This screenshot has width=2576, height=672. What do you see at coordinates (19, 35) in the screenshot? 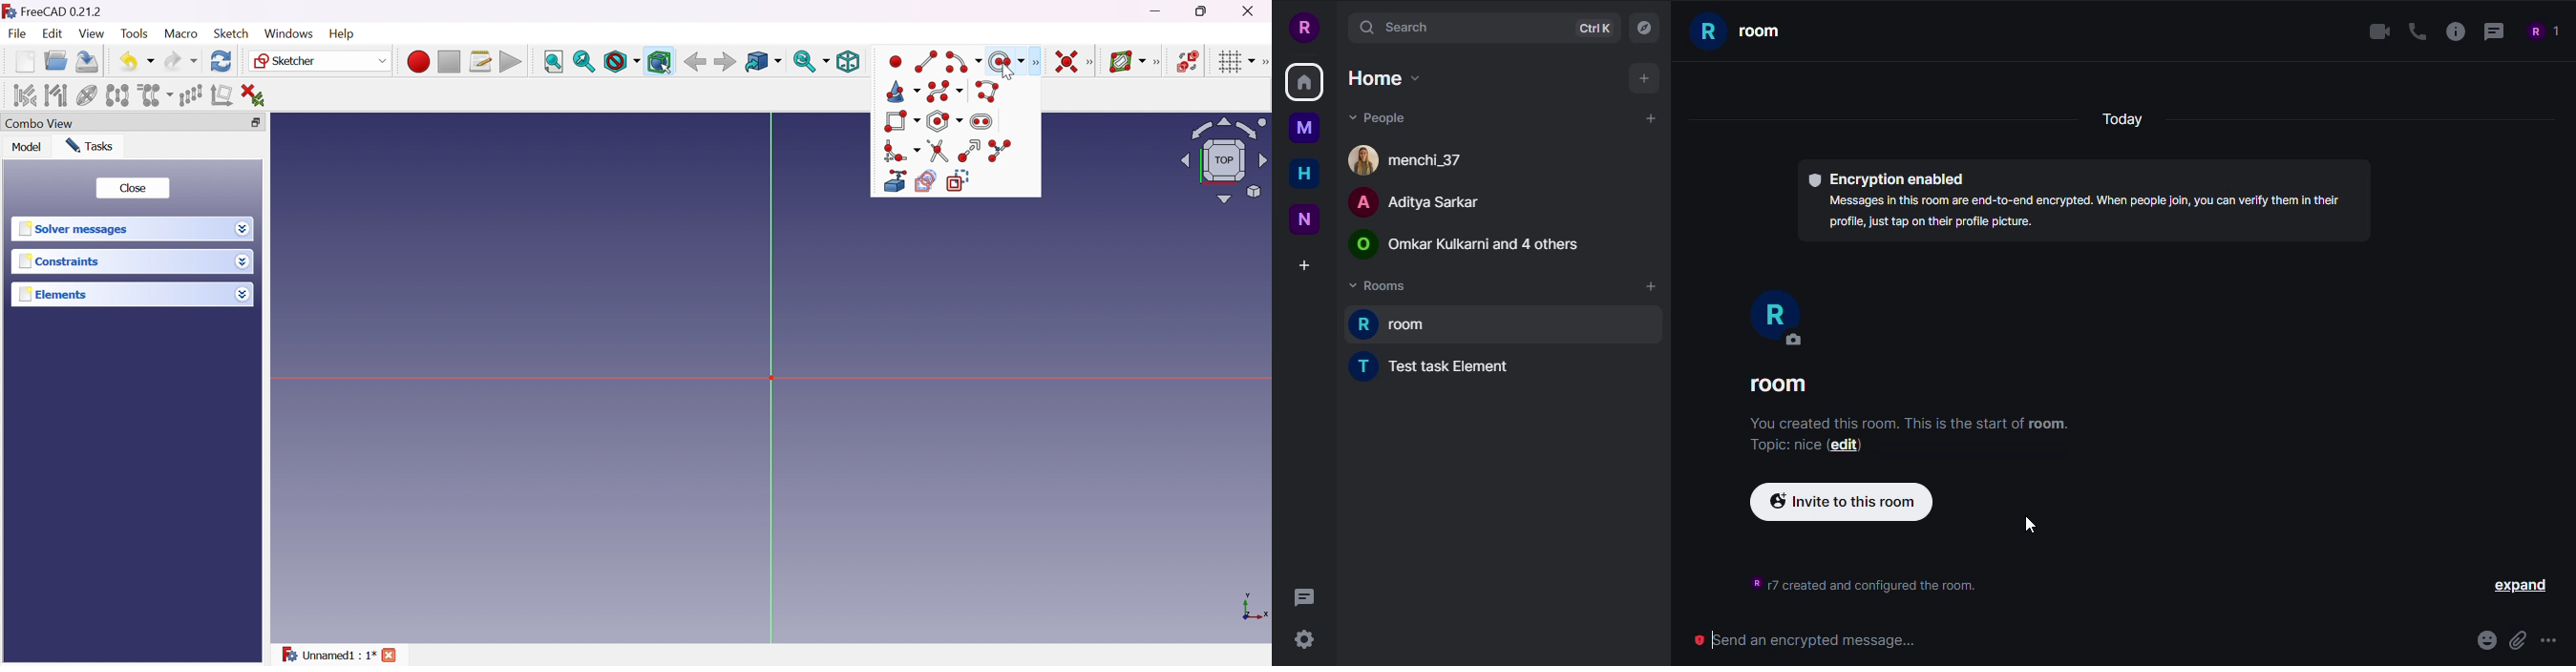
I see `File` at bounding box center [19, 35].